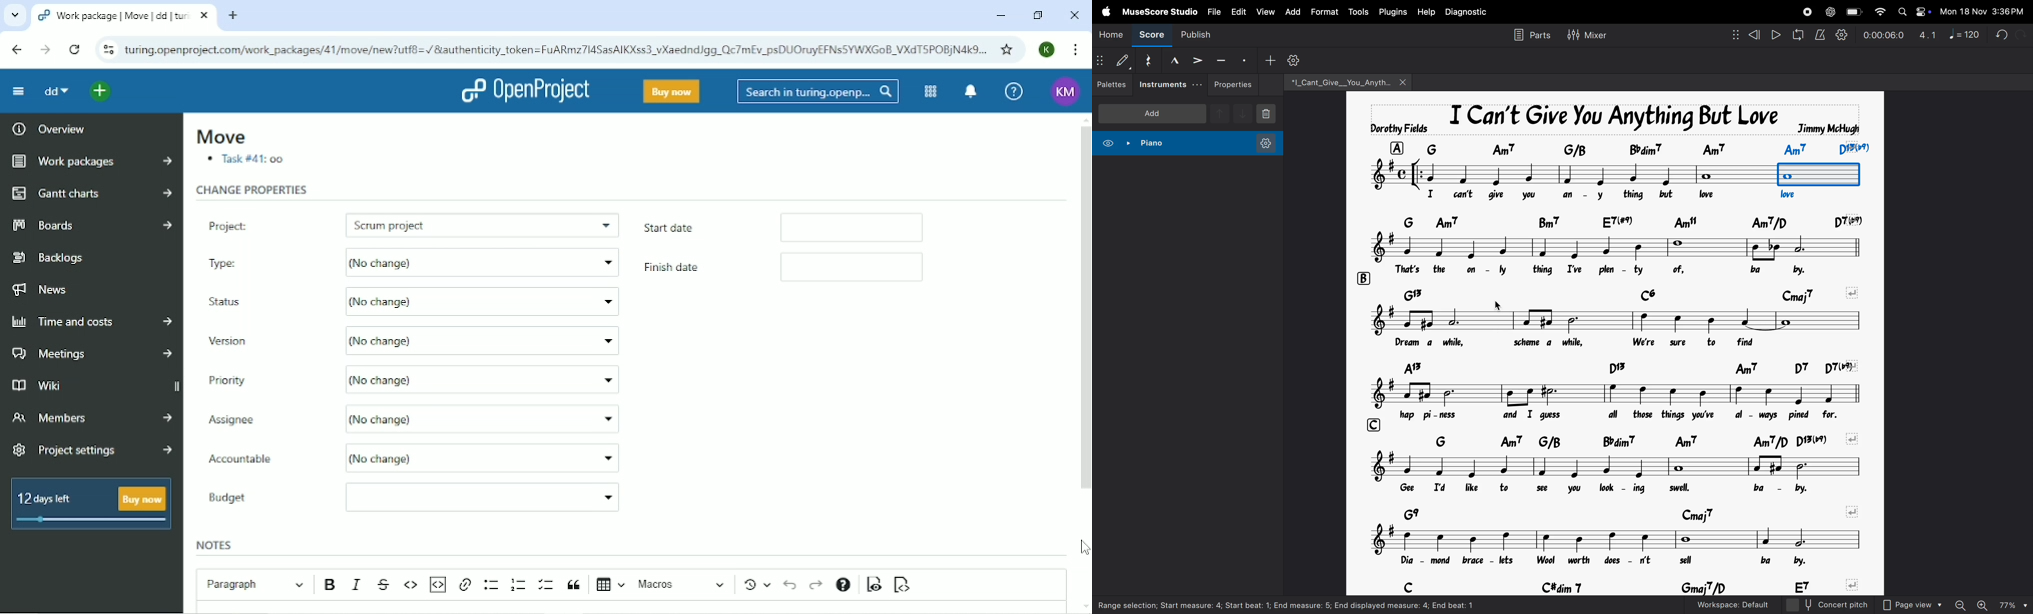  I want to click on settings, so click(1293, 60).